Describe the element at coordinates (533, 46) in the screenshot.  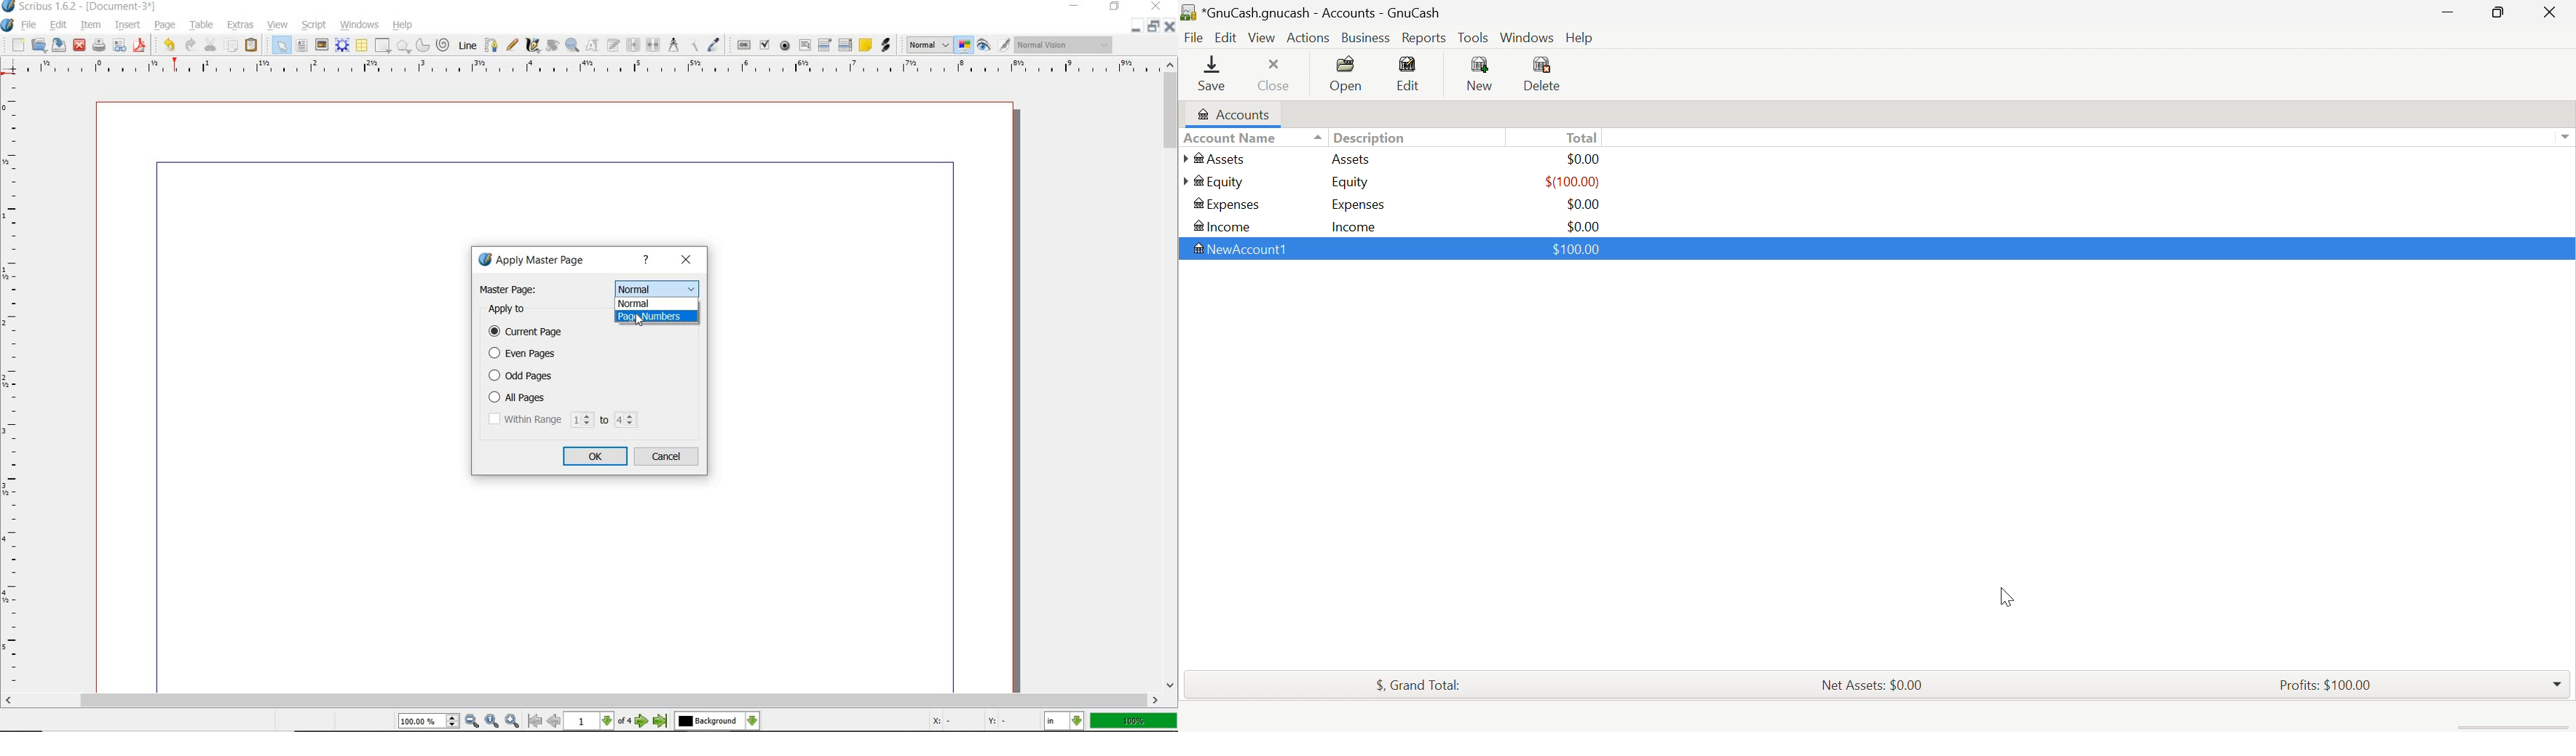
I see `calligraphic line` at that location.